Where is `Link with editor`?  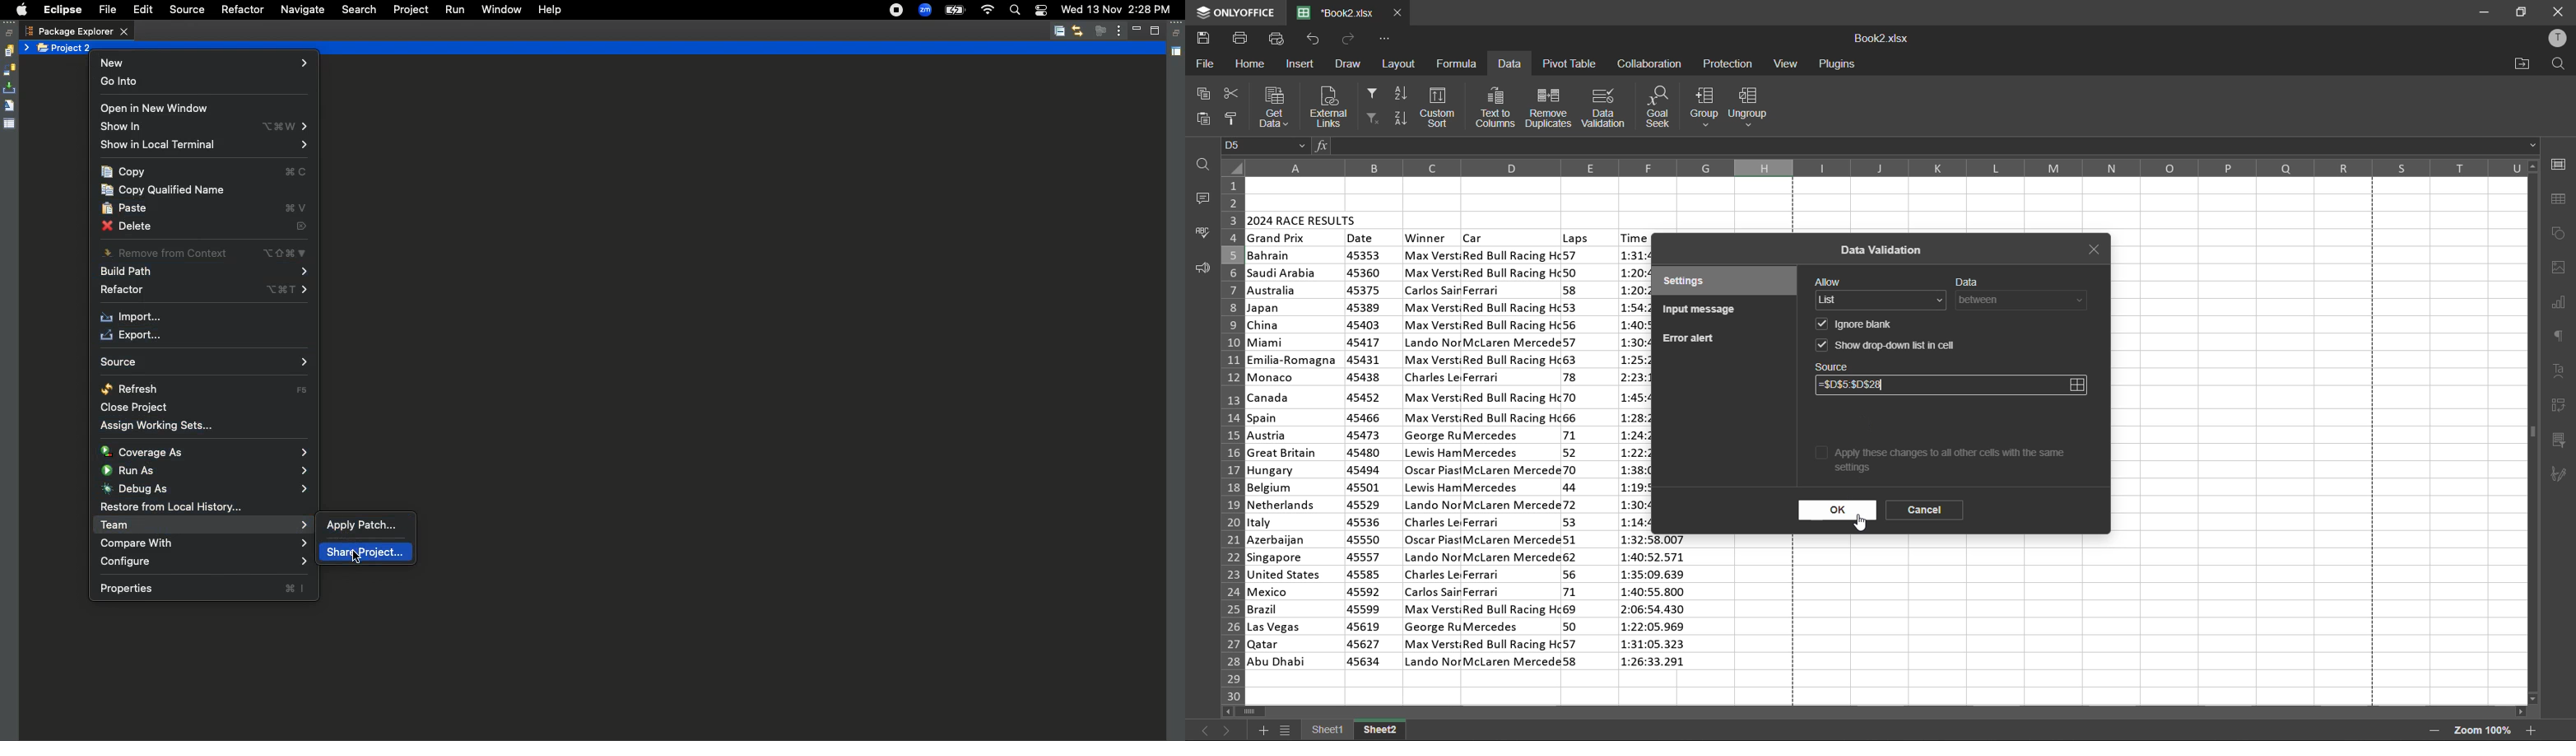 Link with editor is located at coordinates (1077, 30).